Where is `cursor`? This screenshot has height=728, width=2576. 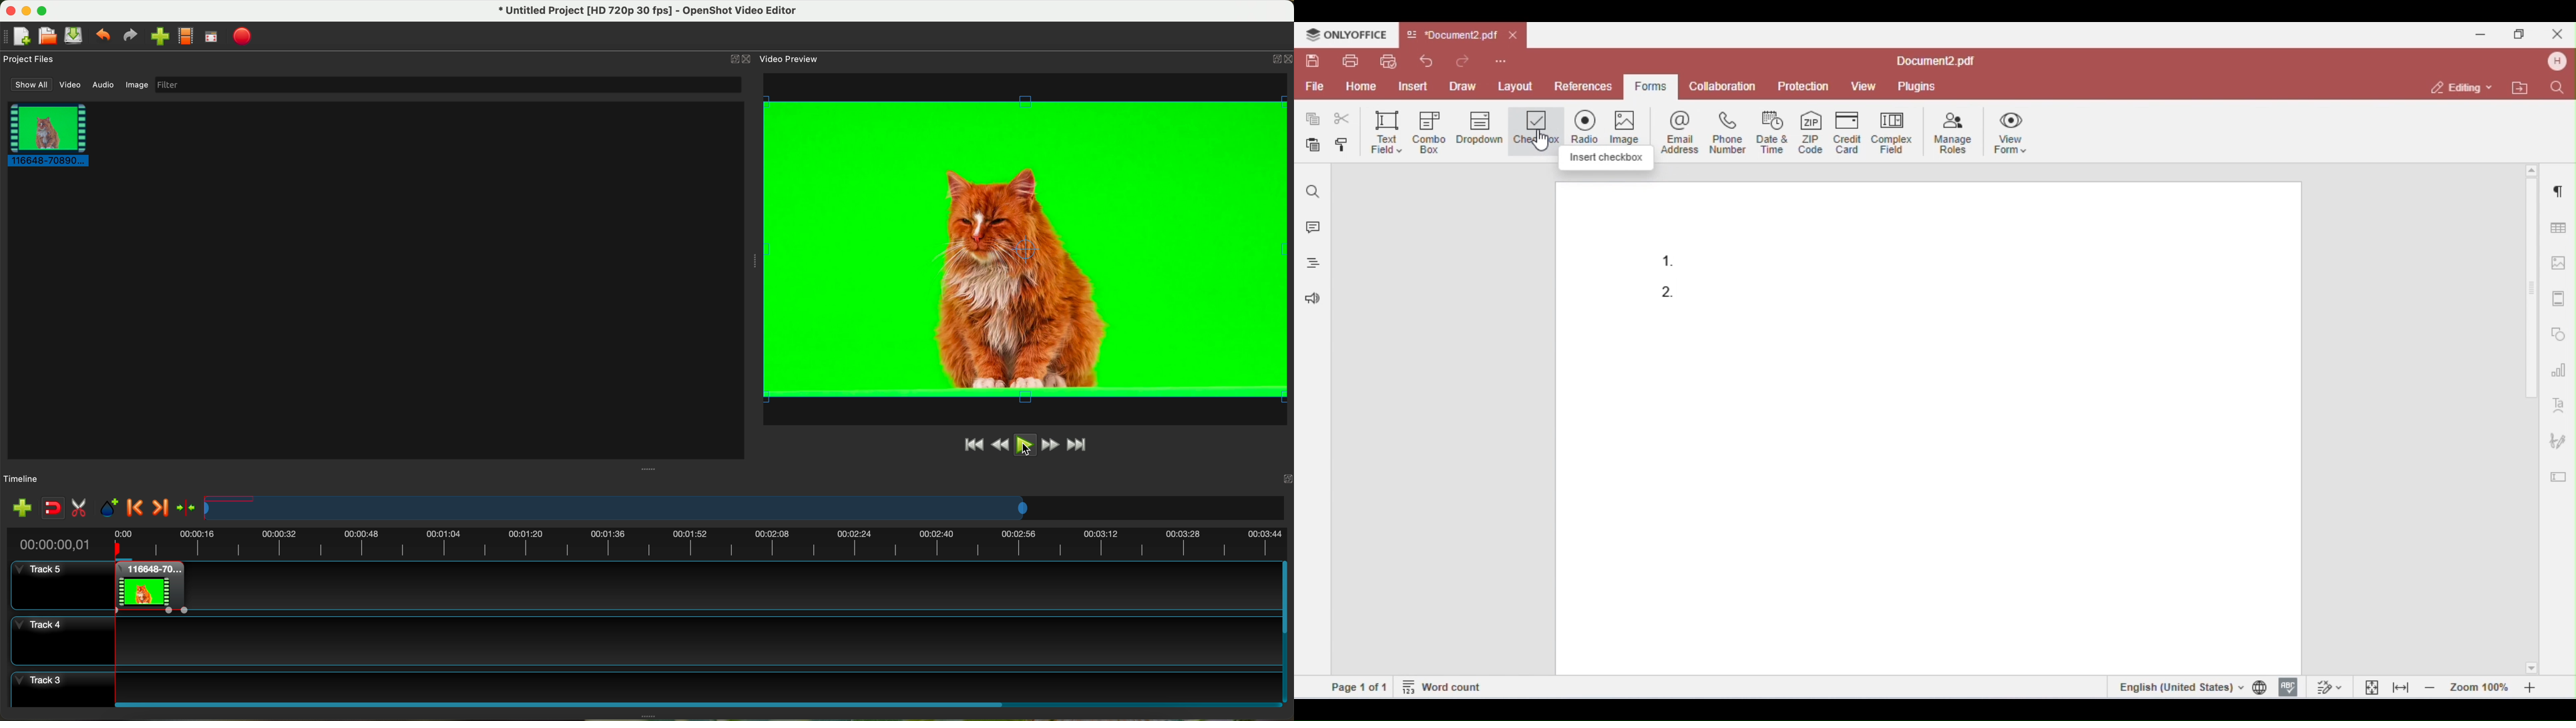 cursor is located at coordinates (1025, 456).